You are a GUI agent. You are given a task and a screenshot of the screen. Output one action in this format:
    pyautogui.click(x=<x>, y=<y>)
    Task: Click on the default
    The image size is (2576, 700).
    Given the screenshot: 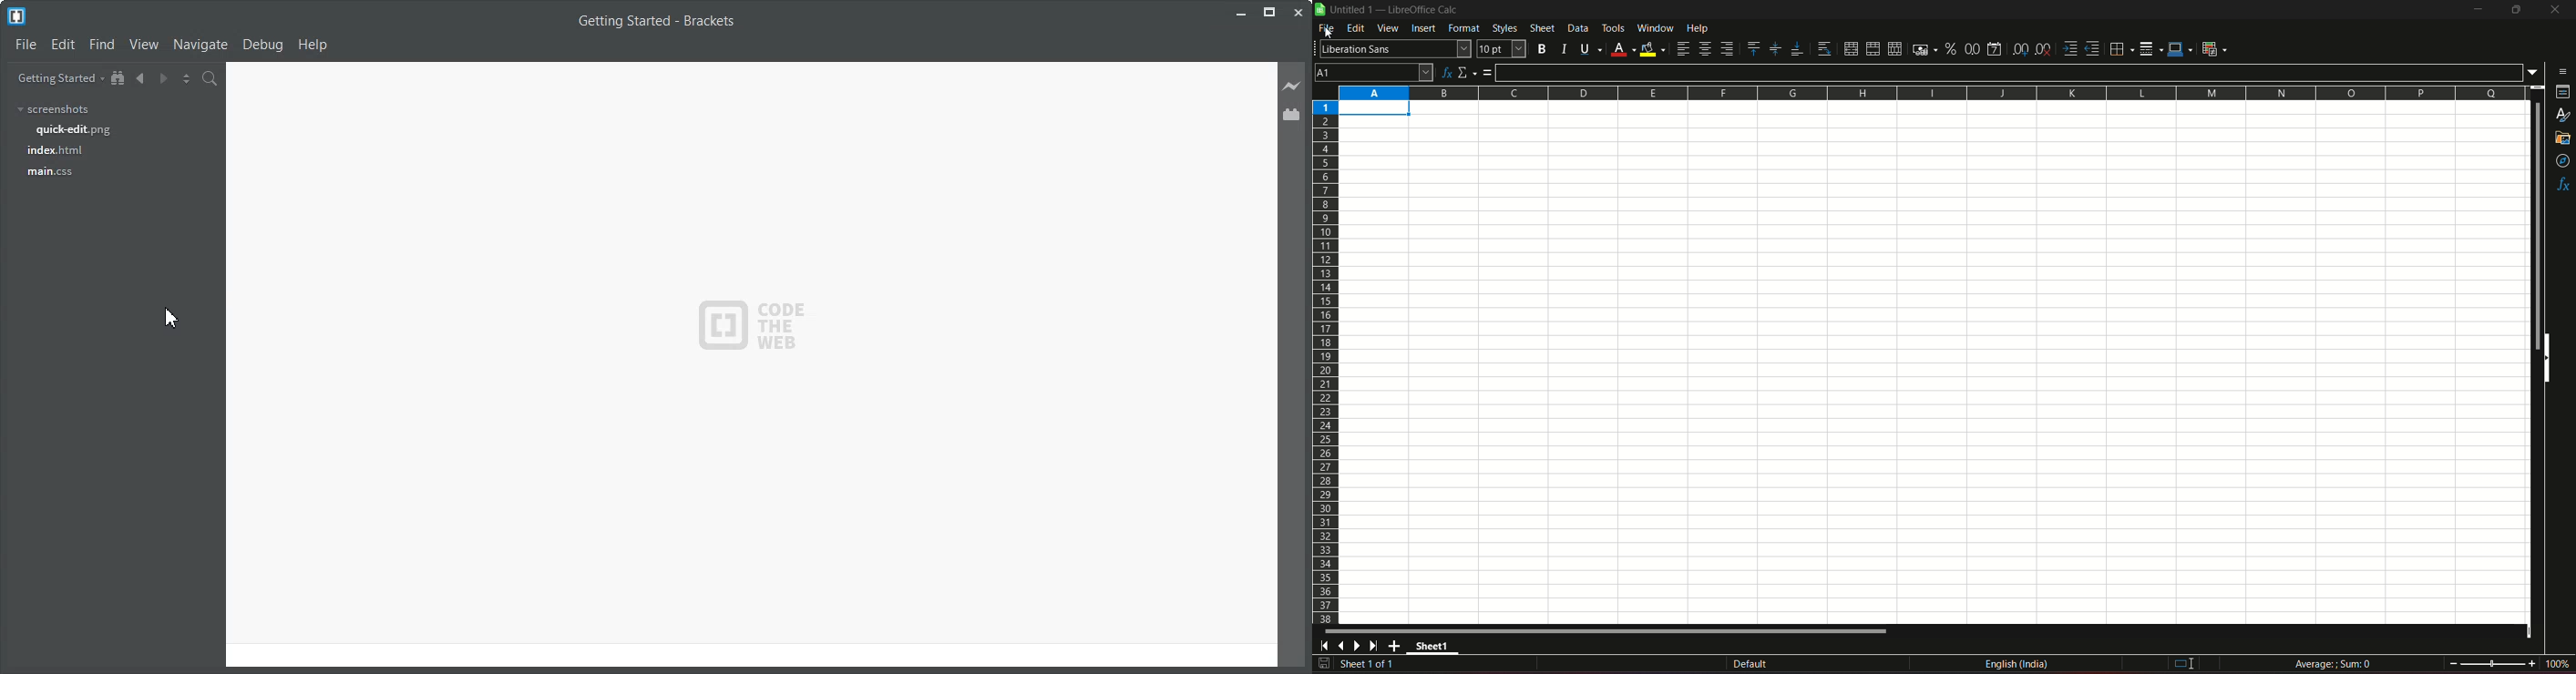 What is the action you would take?
    pyautogui.click(x=1750, y=663)
    